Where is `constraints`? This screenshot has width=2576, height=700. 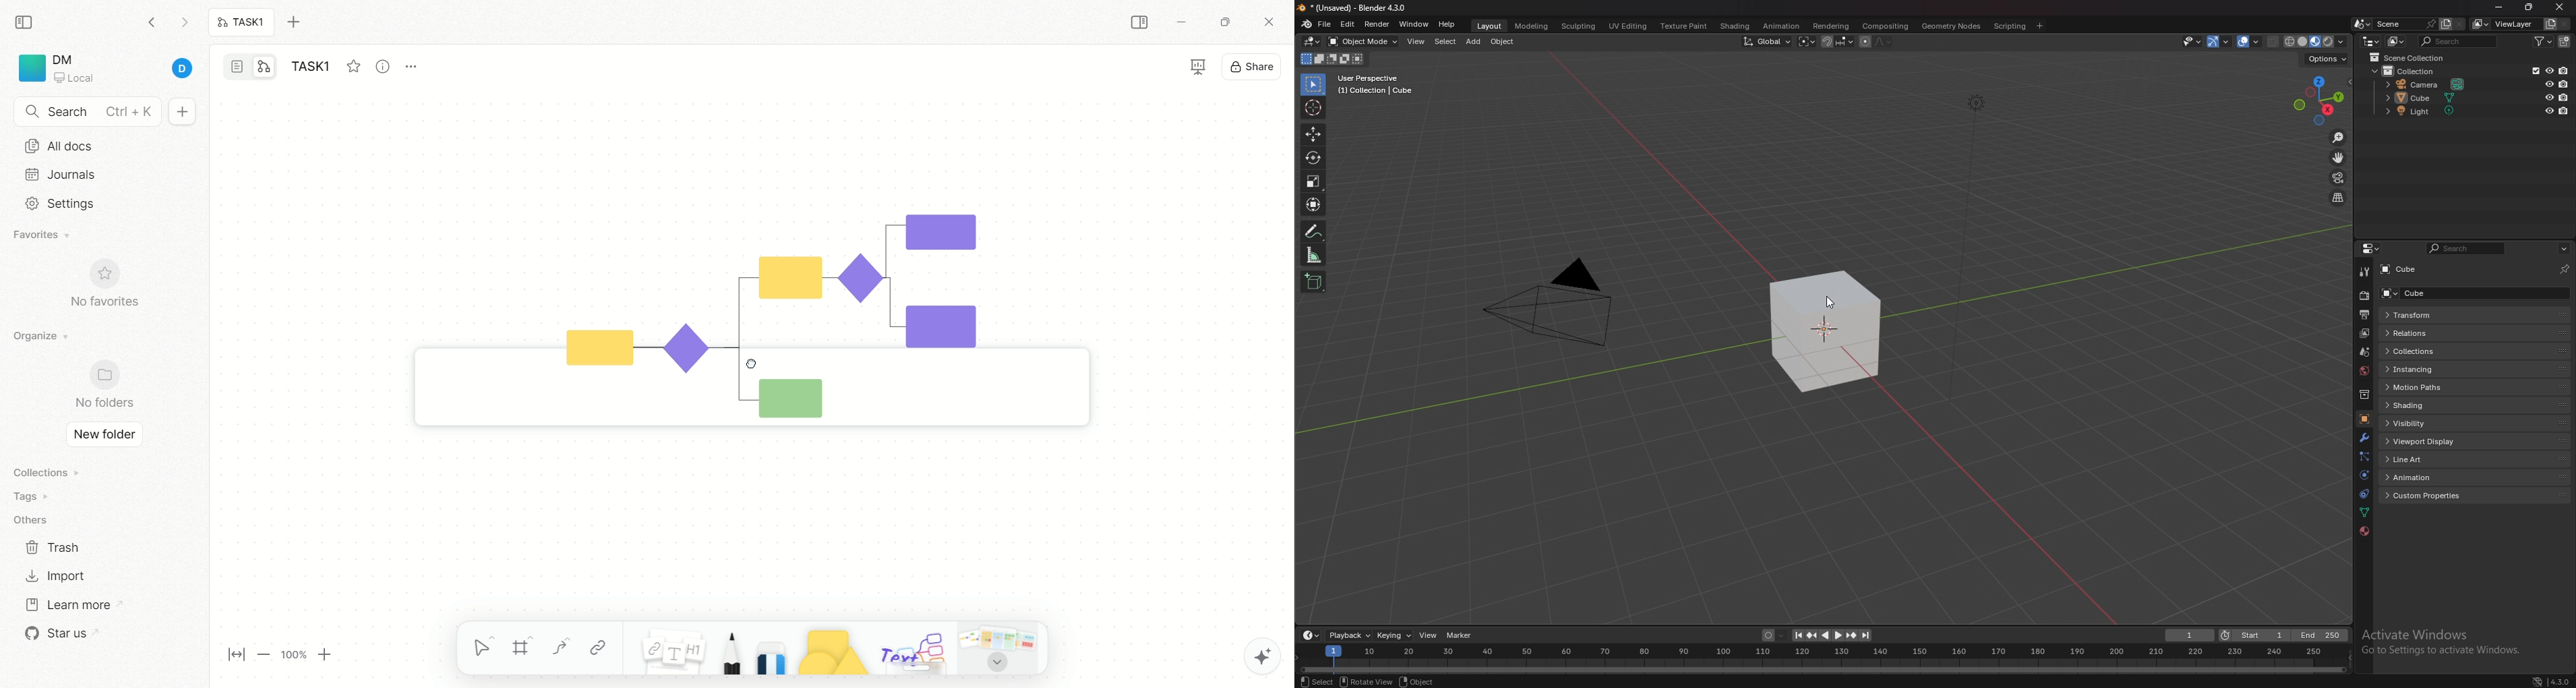
constraints is located at coordinates (2364, 493).